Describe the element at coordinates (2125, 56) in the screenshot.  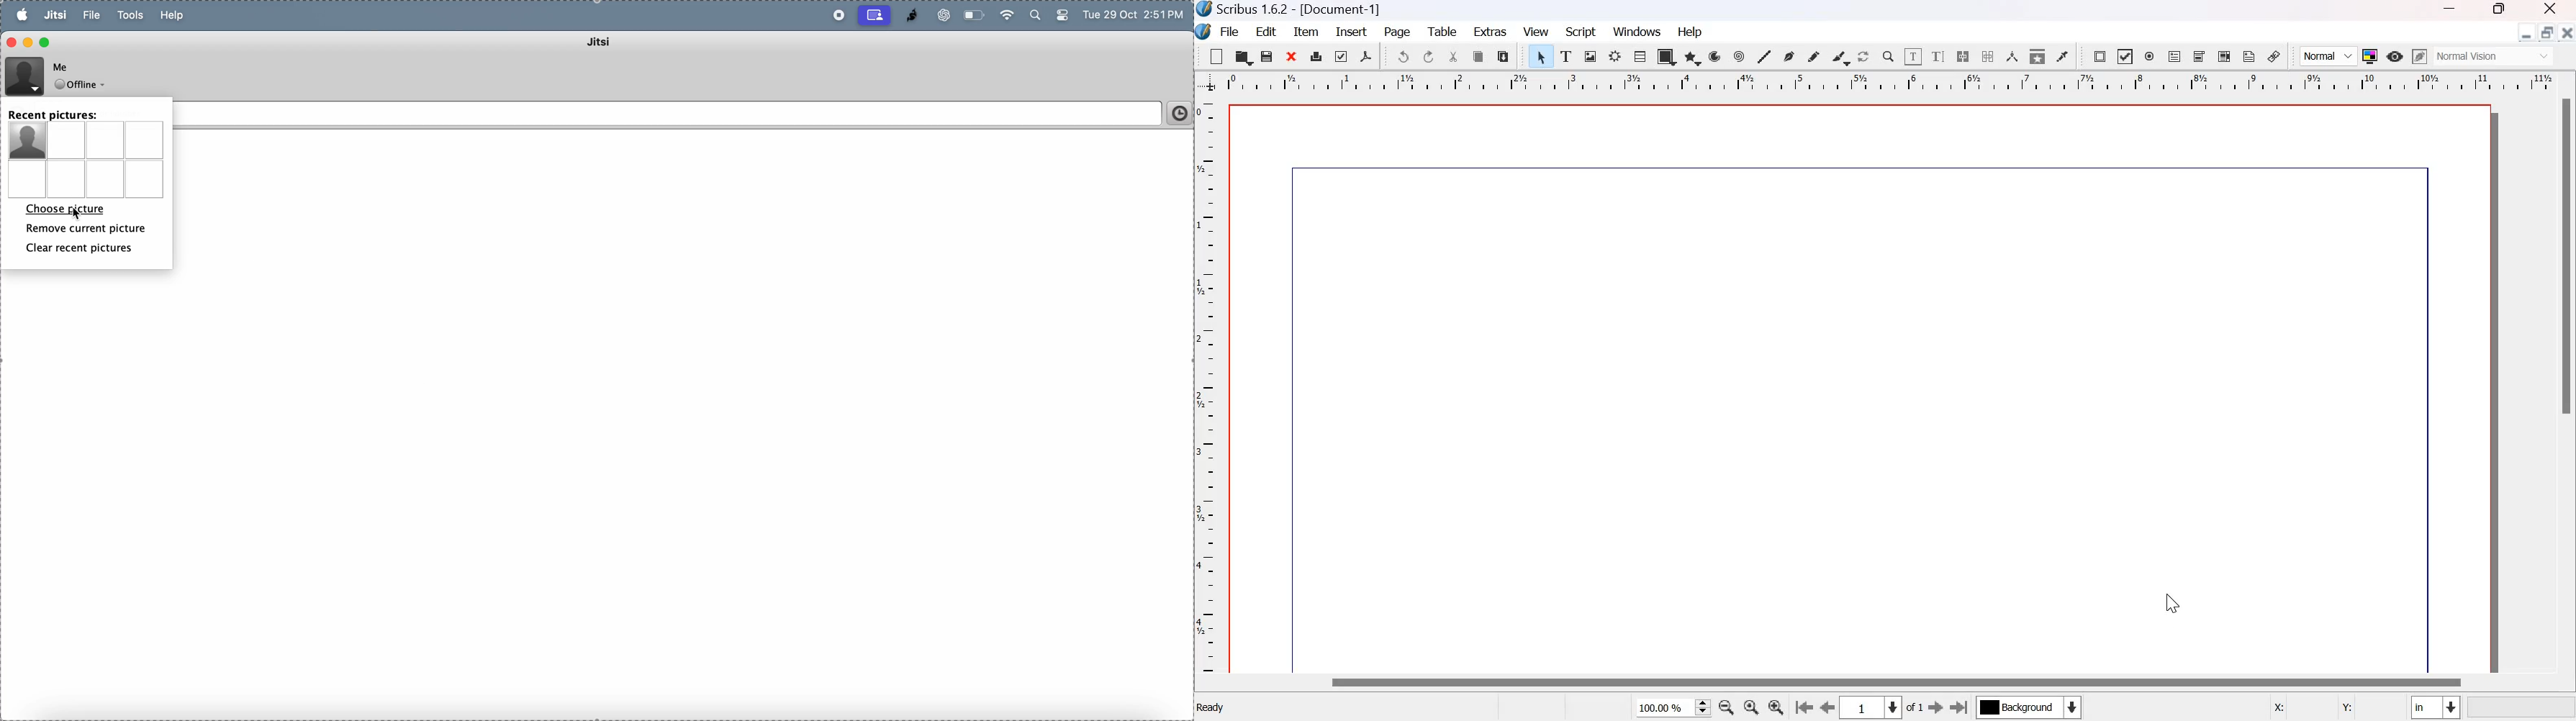
I see `PDF check box` at that location.